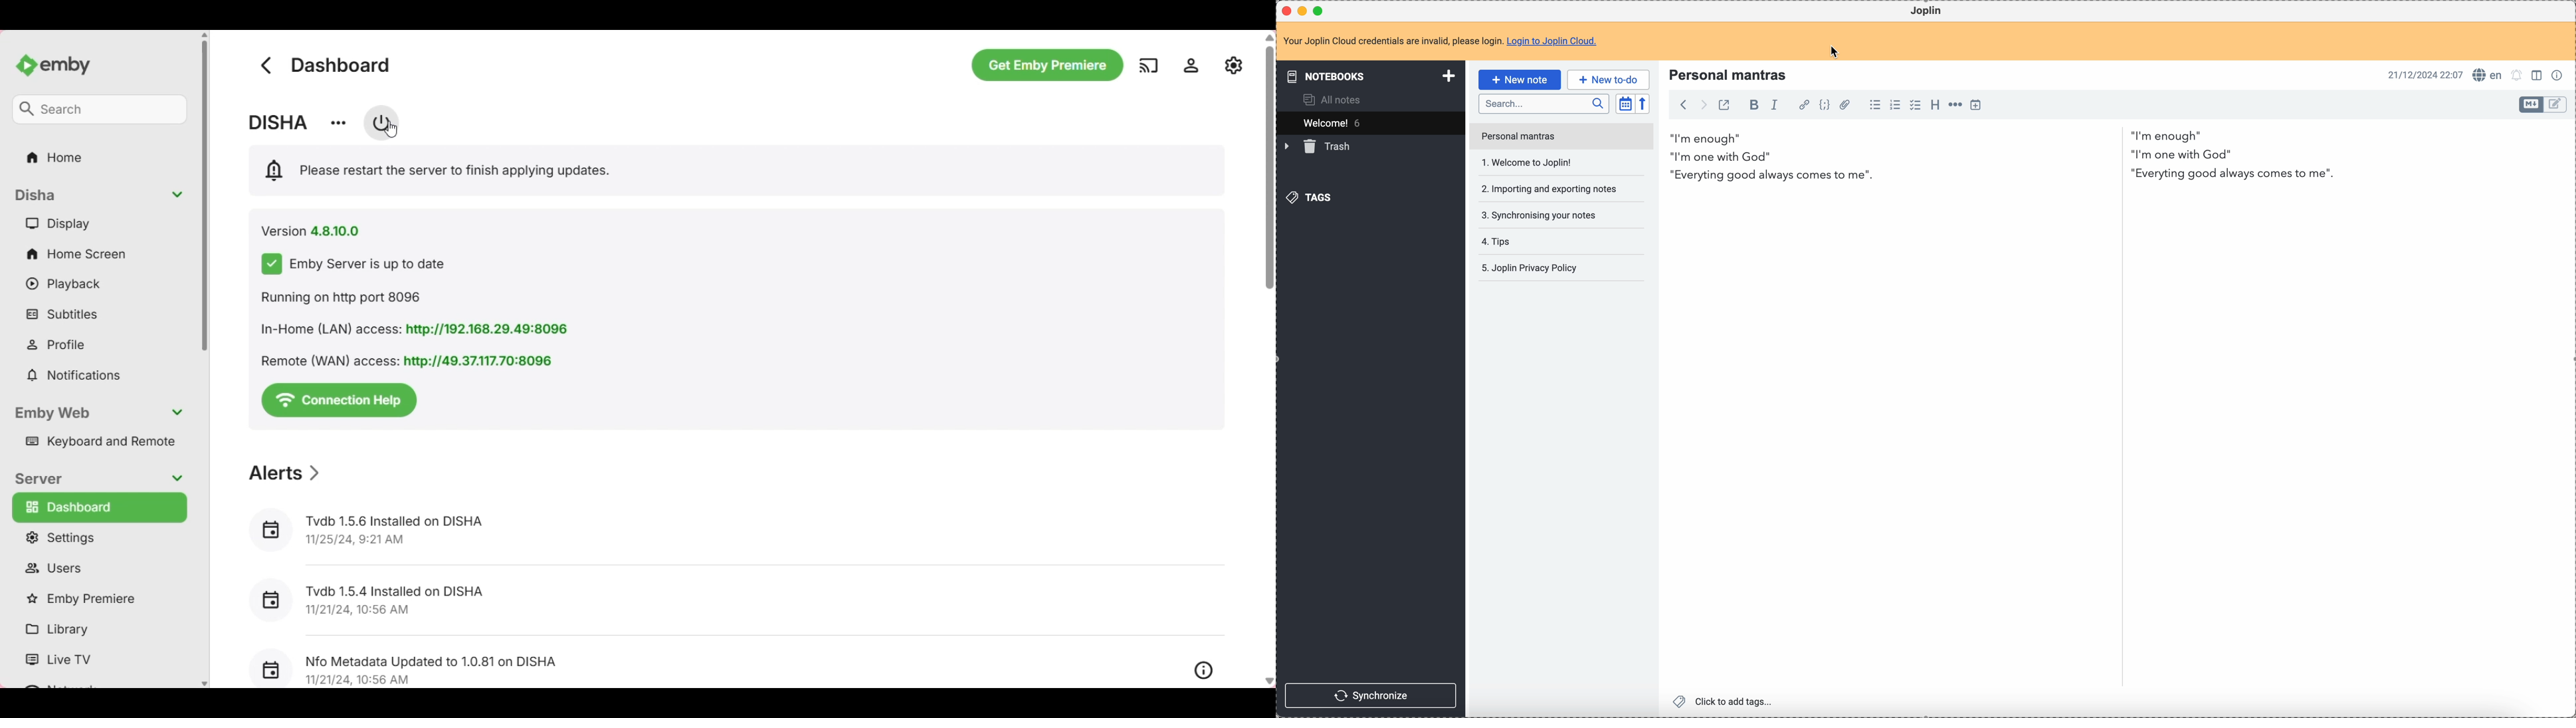  Describe the element at coordinates (1728, 76) in the screenshot. I see `Personal mantras` at that location.